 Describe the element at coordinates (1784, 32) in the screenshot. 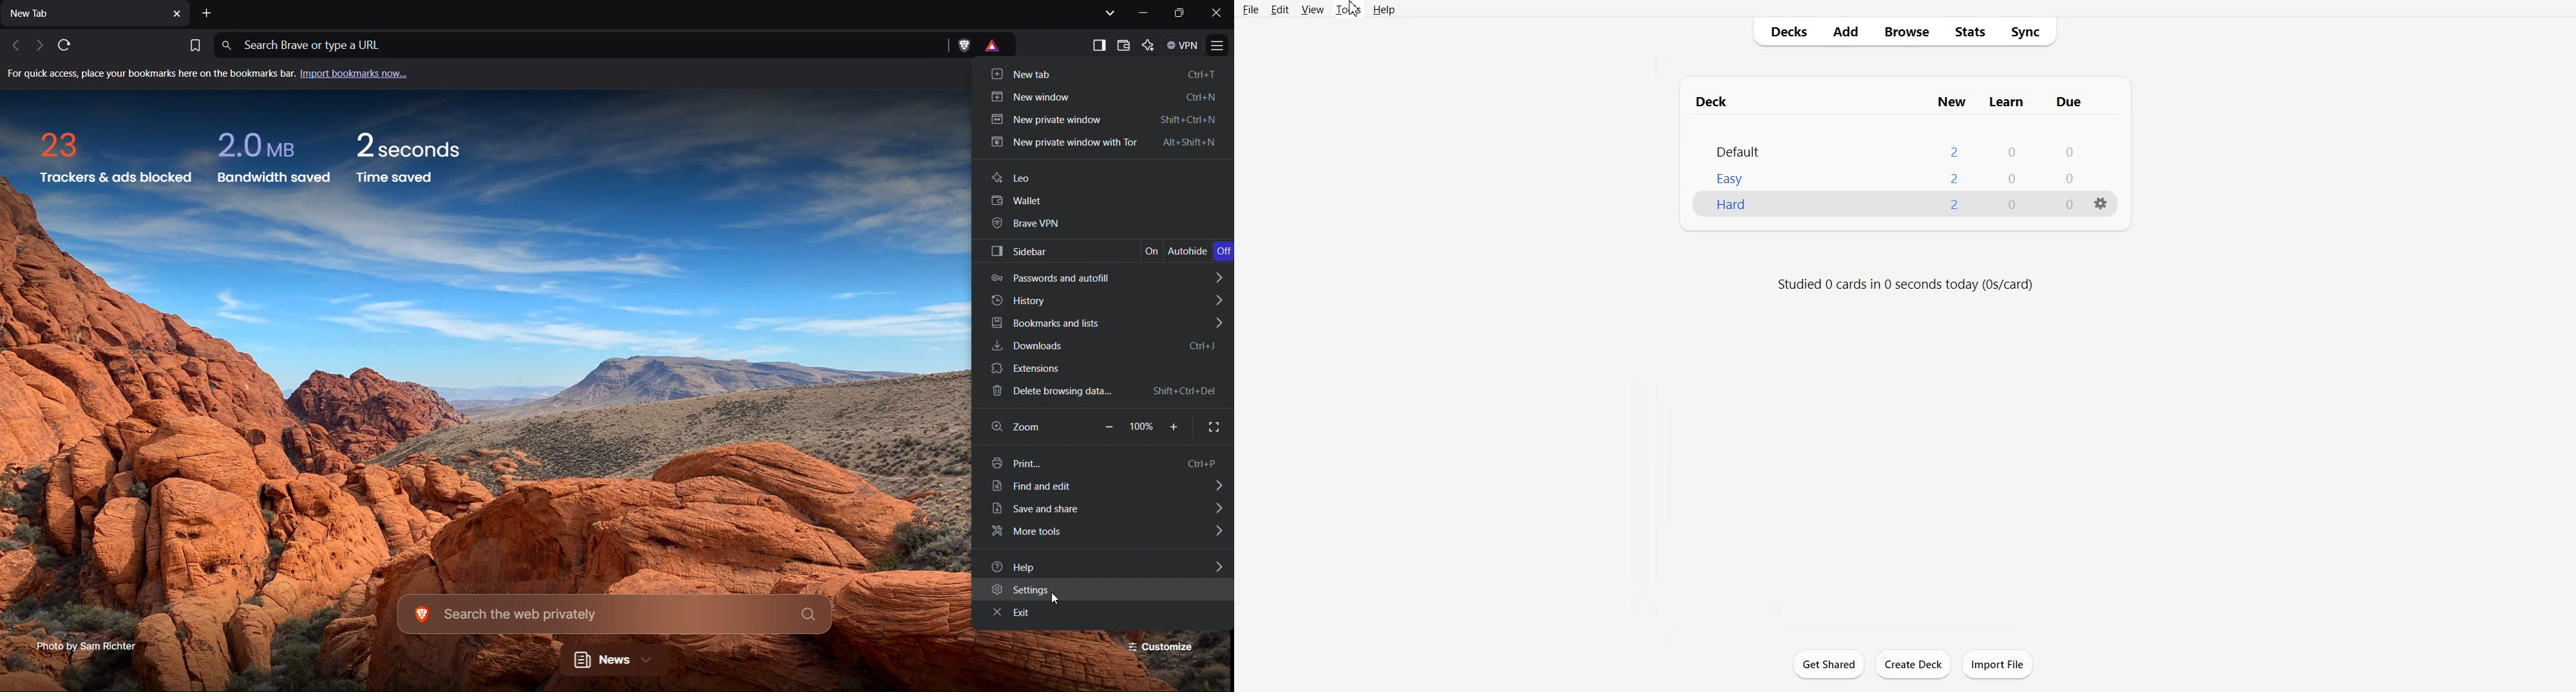

I see `Decks` at that location.